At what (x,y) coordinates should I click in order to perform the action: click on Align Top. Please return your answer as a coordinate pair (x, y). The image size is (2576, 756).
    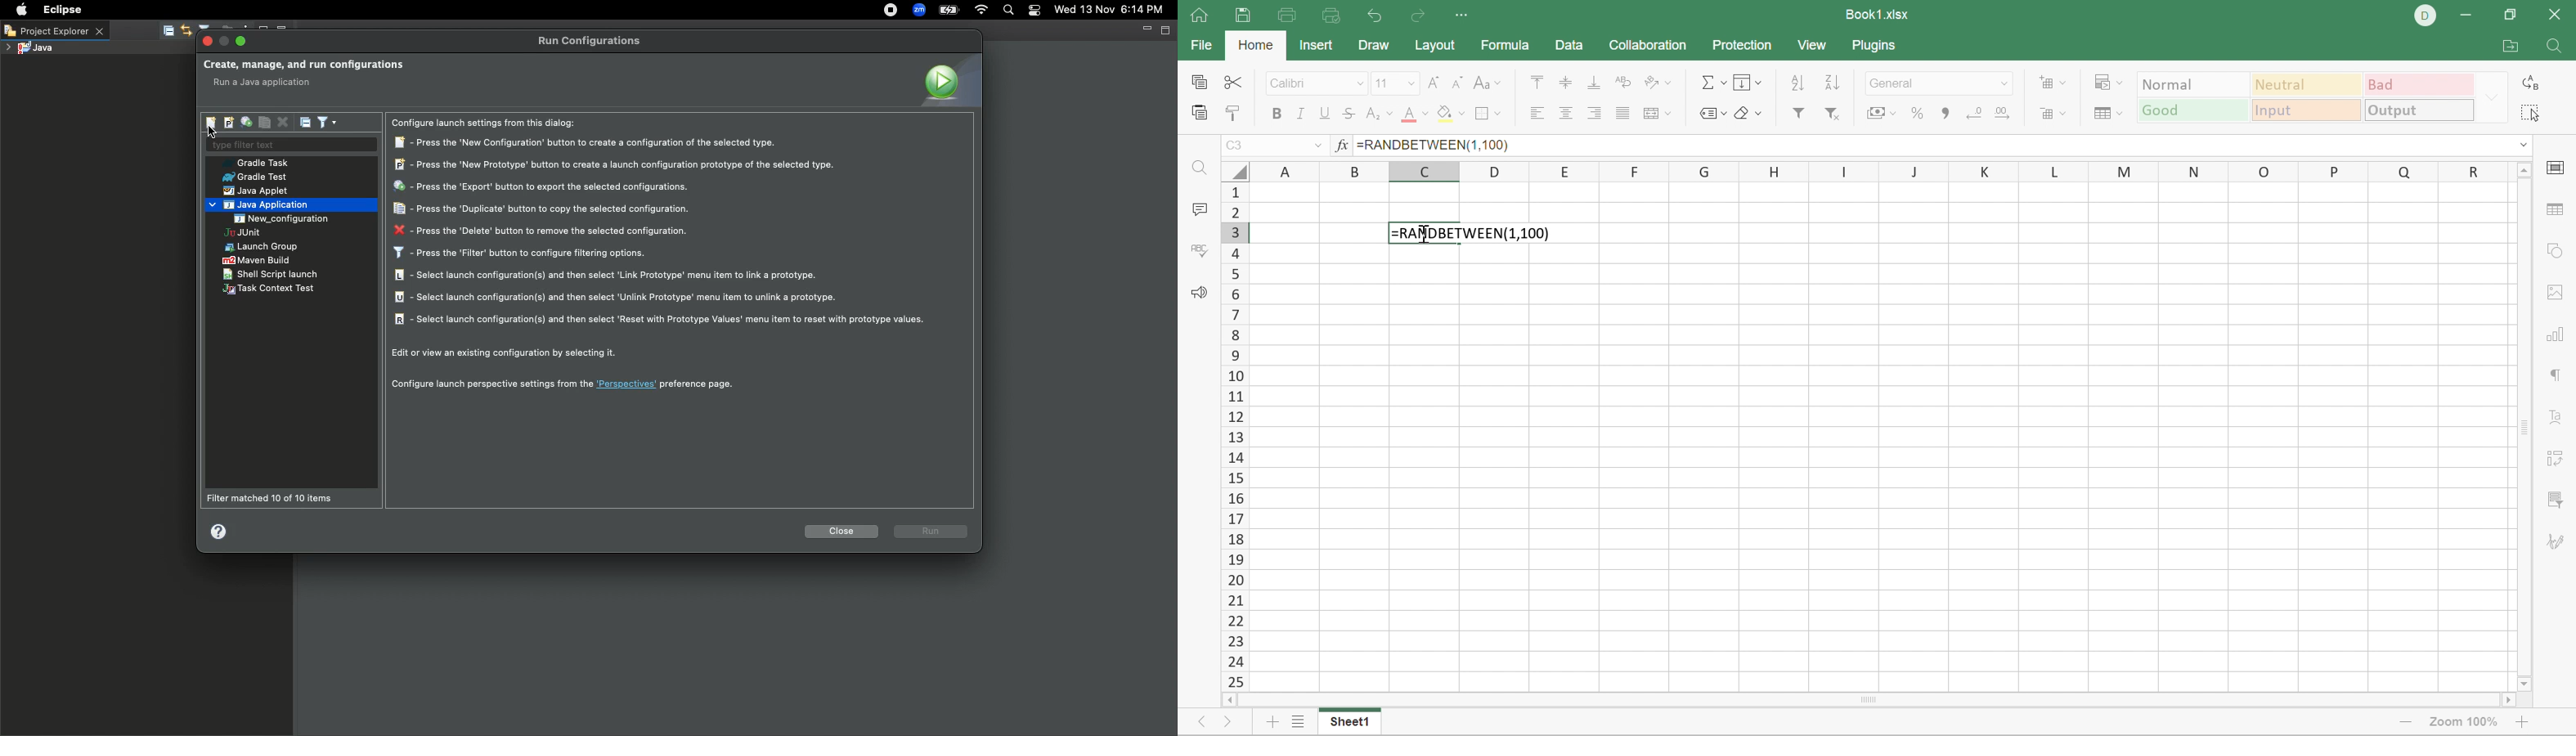
    Looking at the image, I should click on (1535, 81).